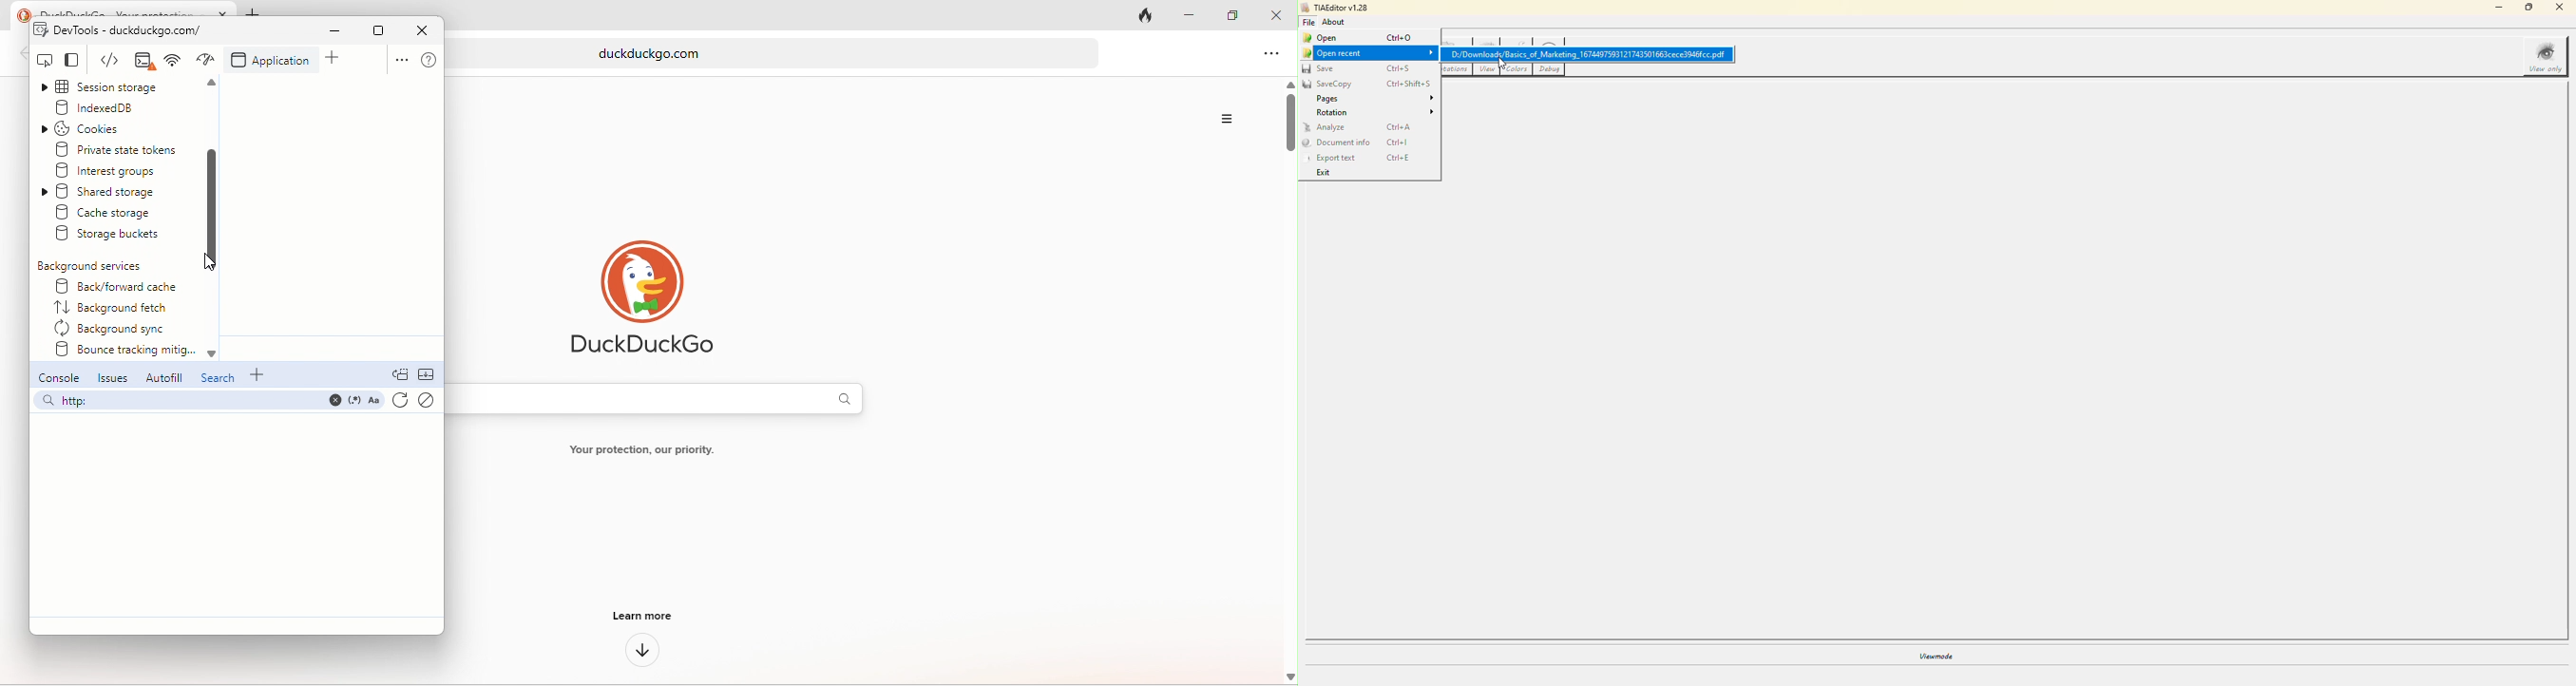 The image size is (2576, 700). What do you see at coordinates (1182, 16) in the screenshot?
I see `minimize` at bounding box center [1182, 16].